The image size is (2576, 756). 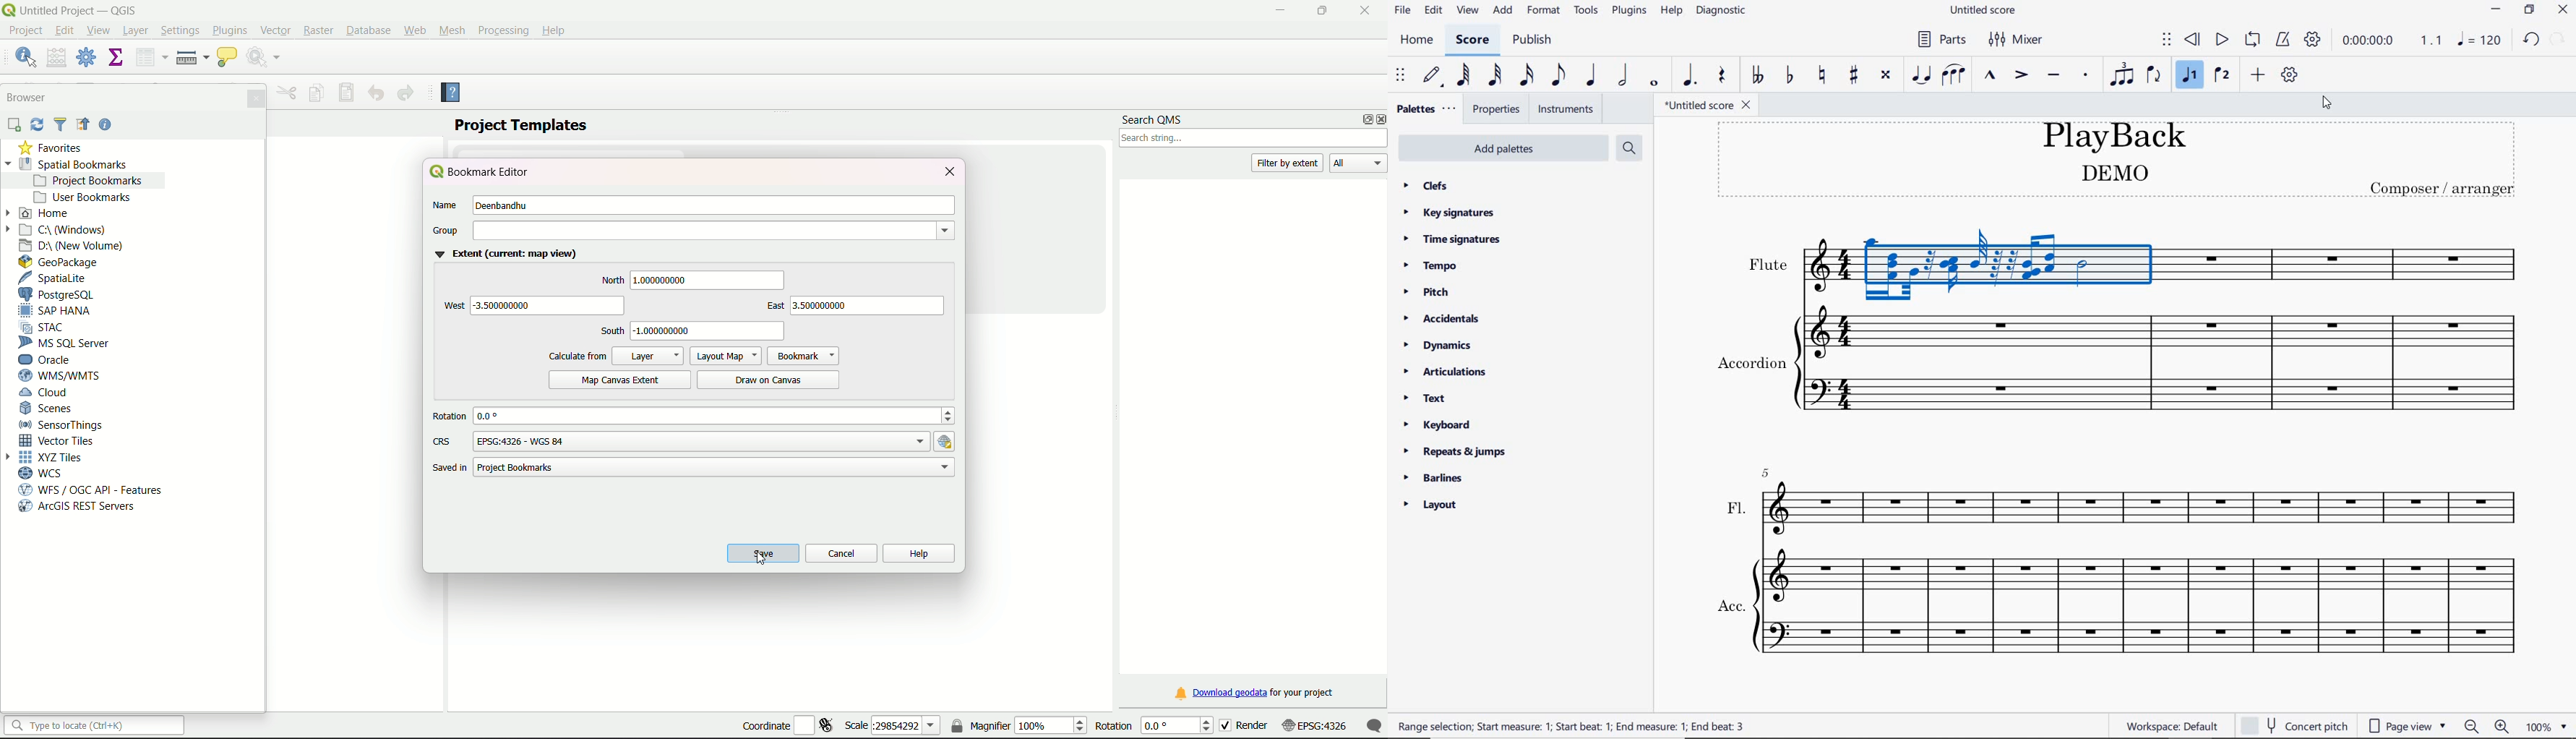 What do you see at coordinates (53, 359) in the screenshot?
I see `Oracle` at bounding box center [53, 359].